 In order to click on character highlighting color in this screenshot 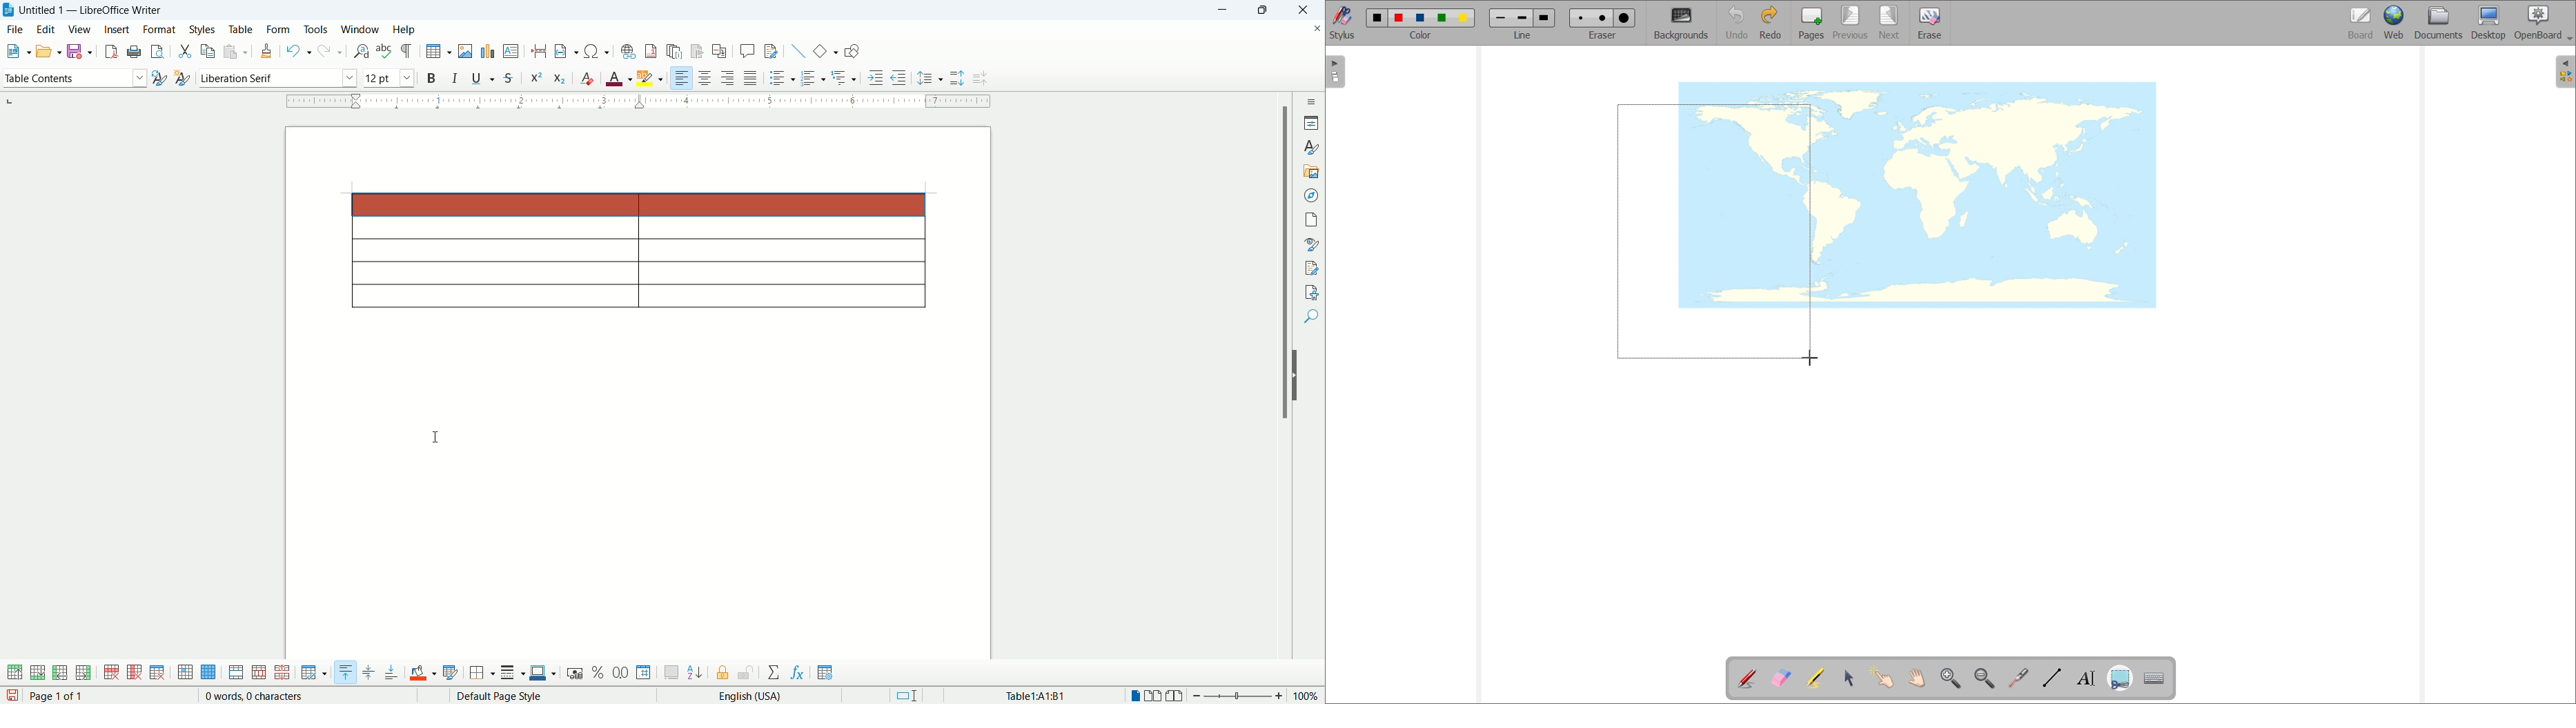, I will do `click(651, 78)`.